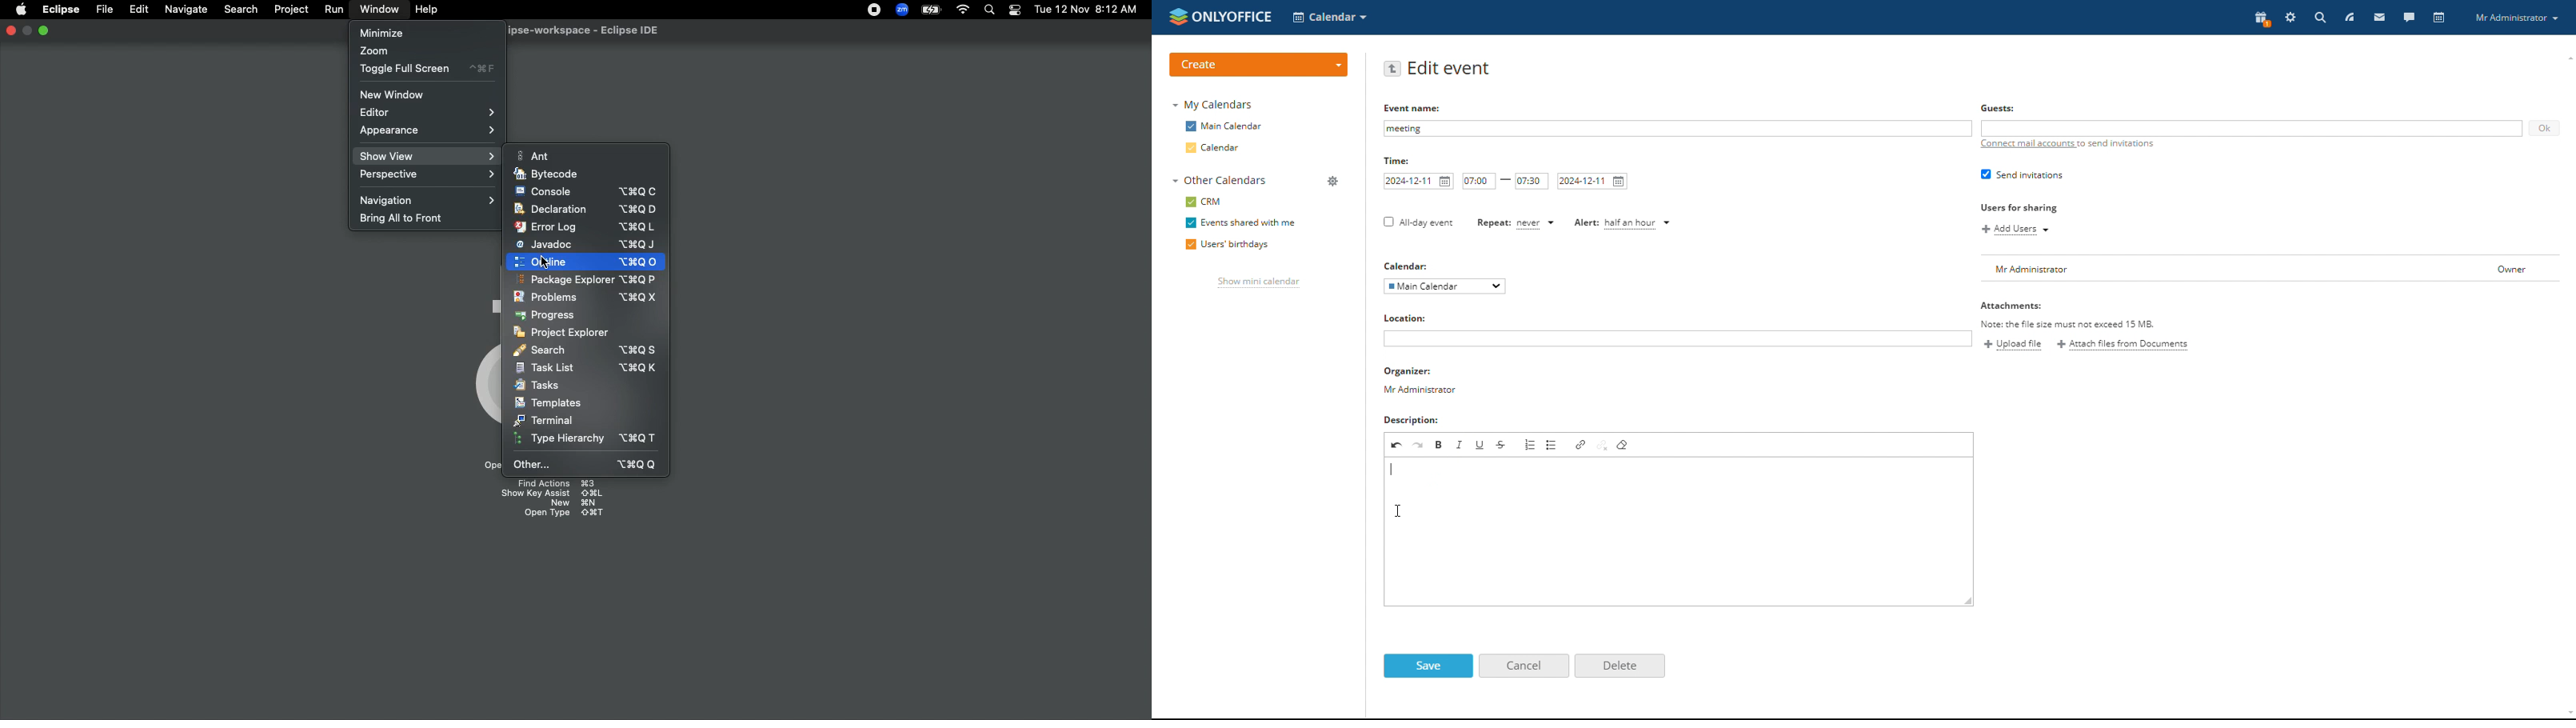 The height and width of the screenshot is (728, 2576). I want to click on calendar, so click(2441, 18).